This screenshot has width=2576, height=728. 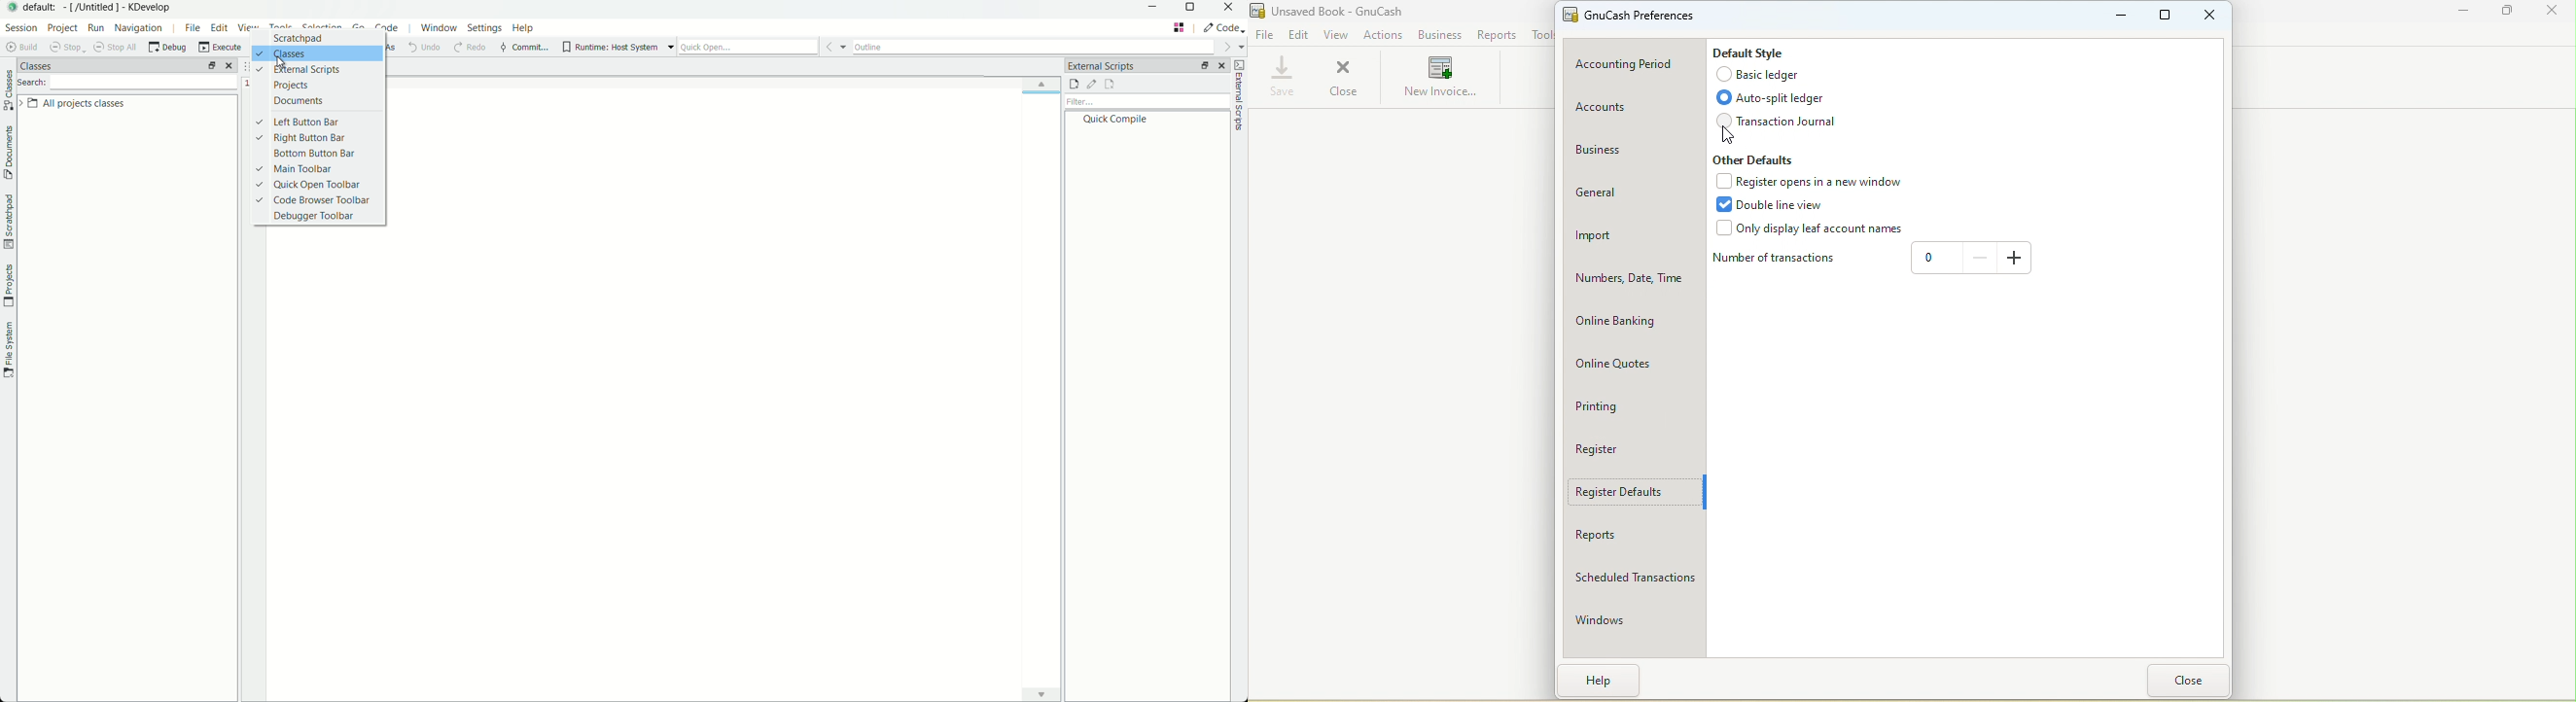 What do you see at coordinates (2553, 12) in the screenshot?
I see `Close` at bounding box center [2553, 12].